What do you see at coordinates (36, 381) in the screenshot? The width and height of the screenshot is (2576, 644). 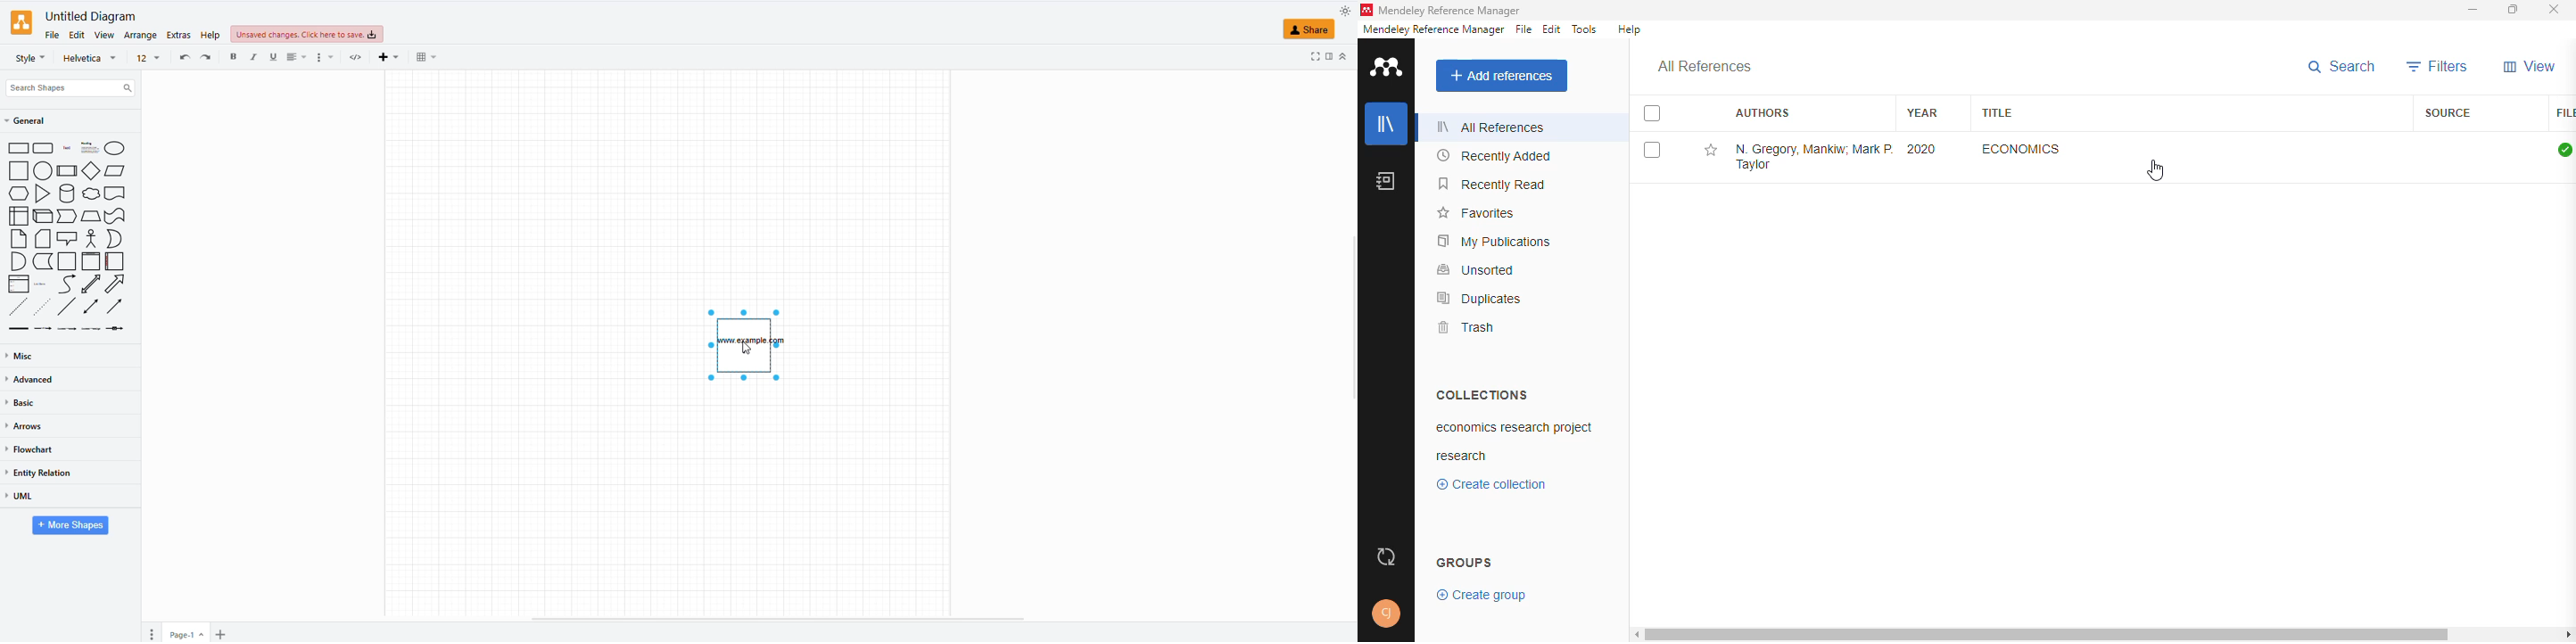 I see `advanced` at bounding box center [36, 381].